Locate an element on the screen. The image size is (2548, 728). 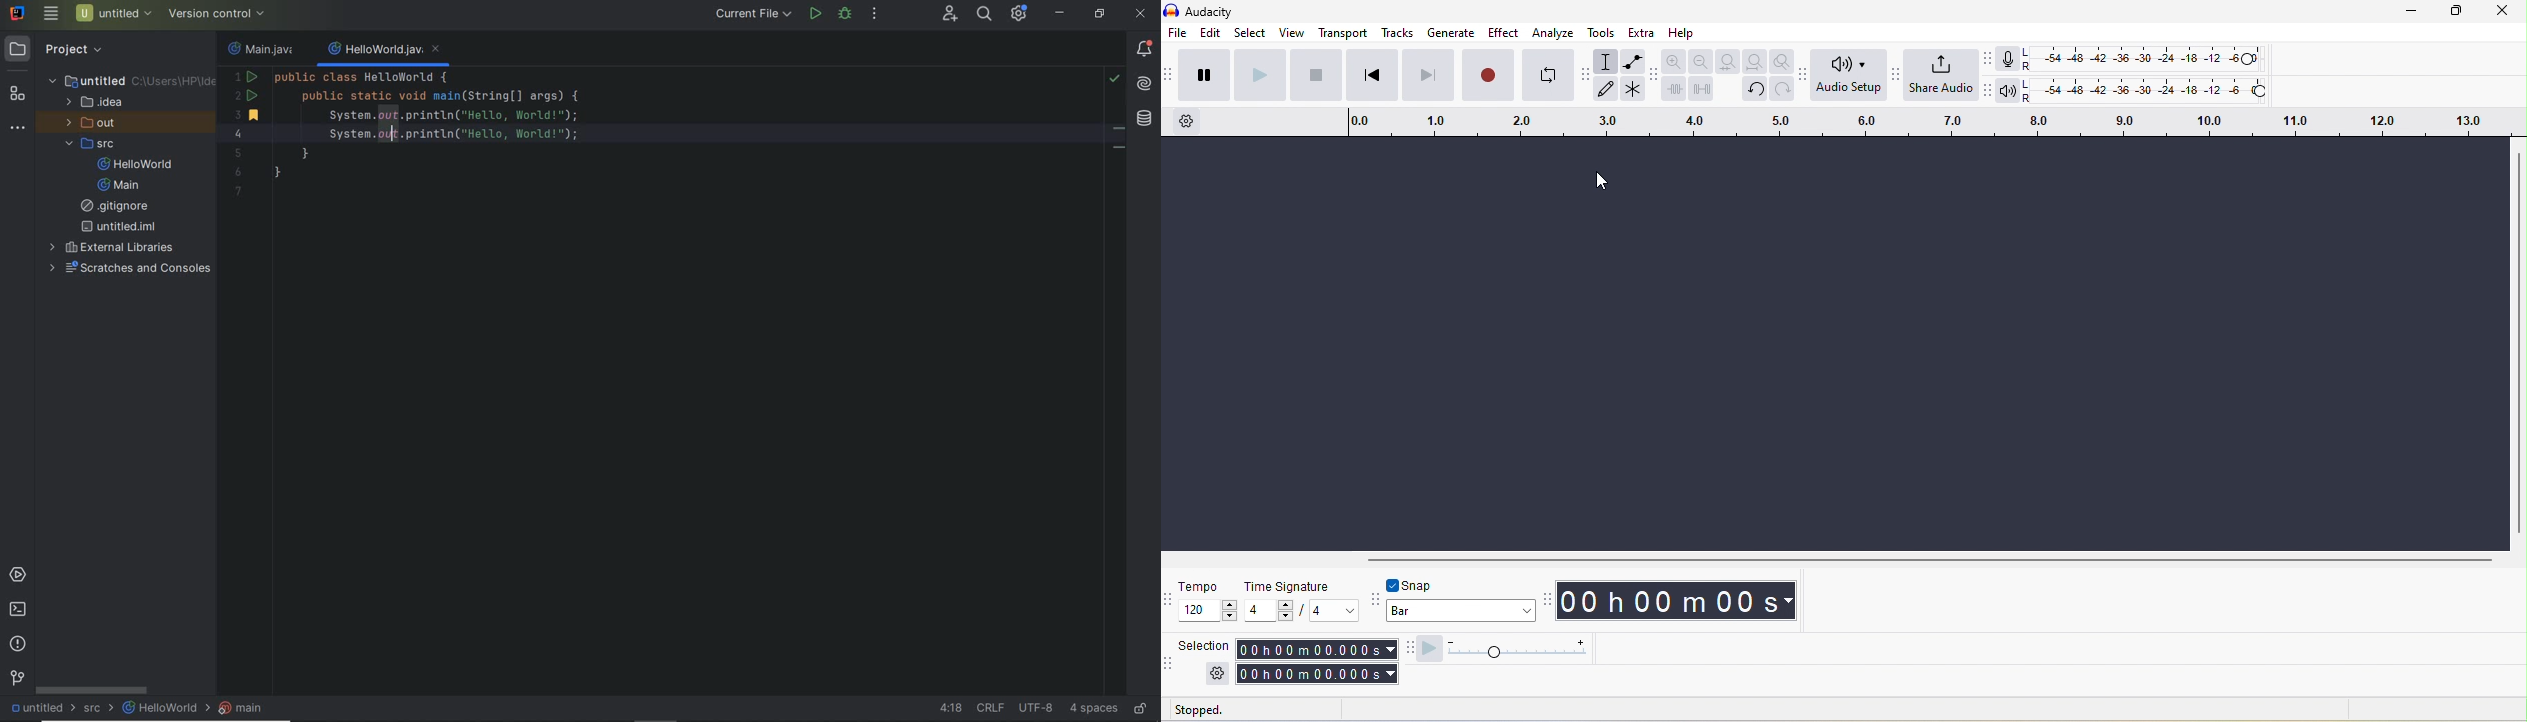
audacity tools toolbar is located at coordinates (1585, 76).